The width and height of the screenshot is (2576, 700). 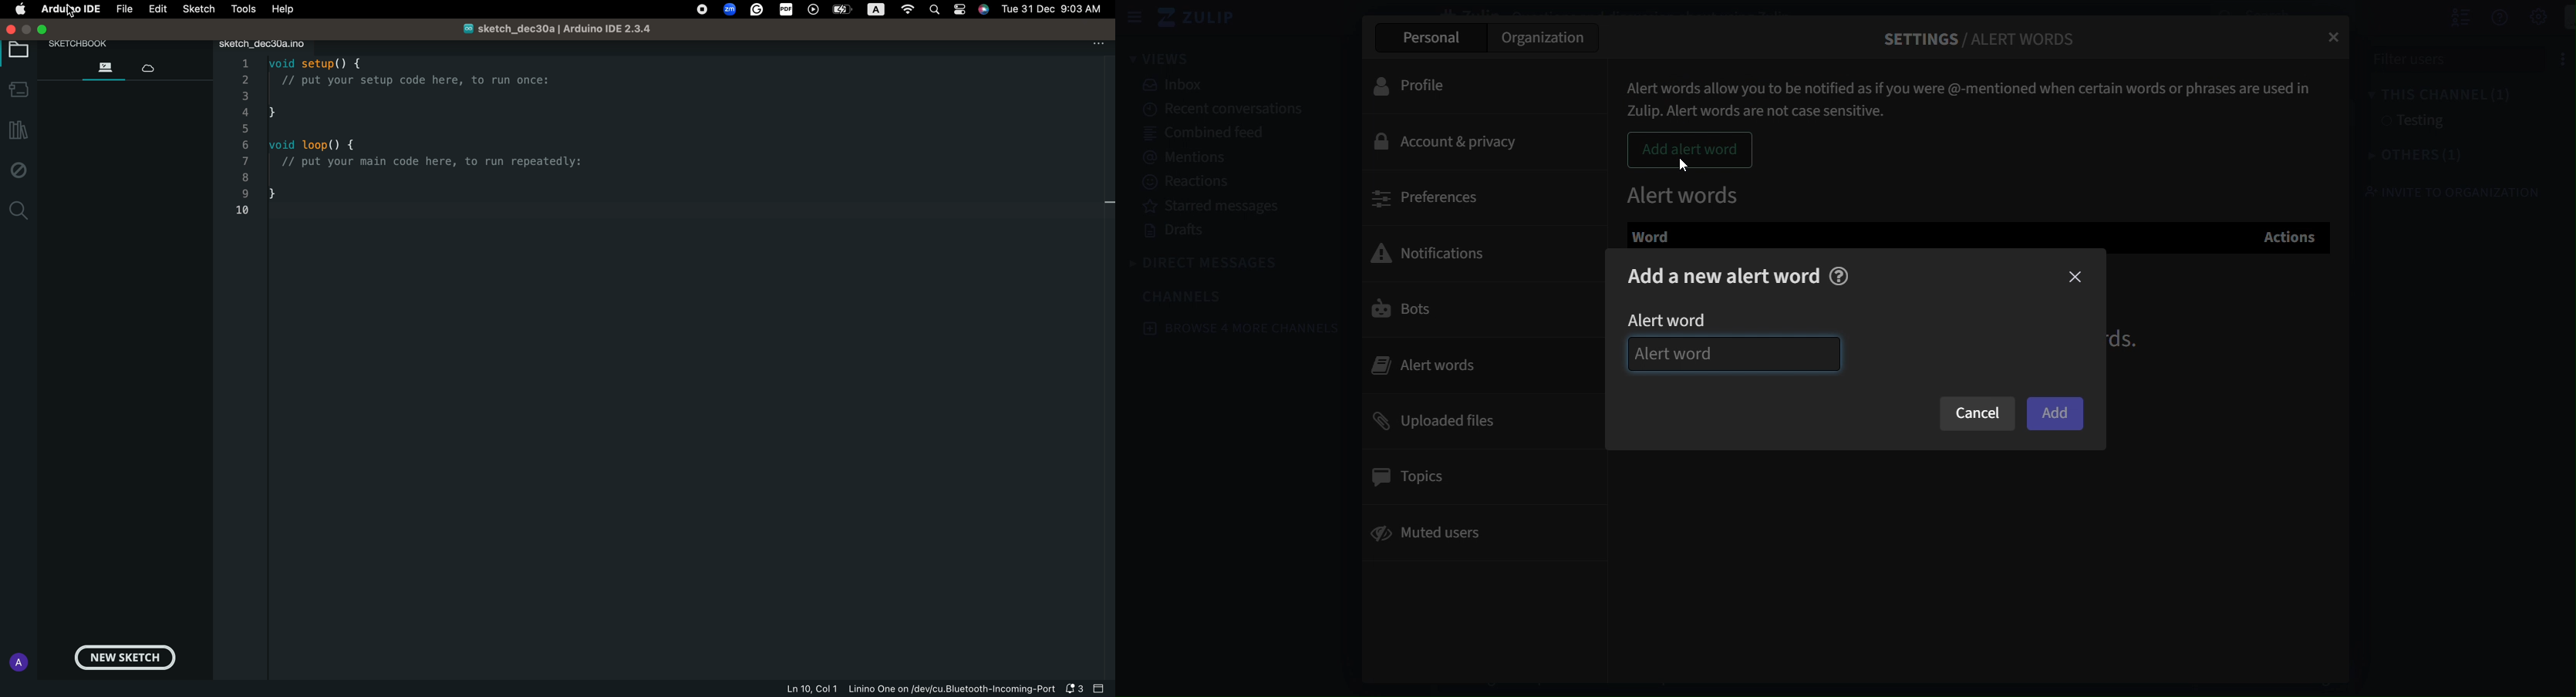 What do you see at coordinates (1210, 134) in the screenshot?
I see `combined feed` at bounding box center [1210, 134].